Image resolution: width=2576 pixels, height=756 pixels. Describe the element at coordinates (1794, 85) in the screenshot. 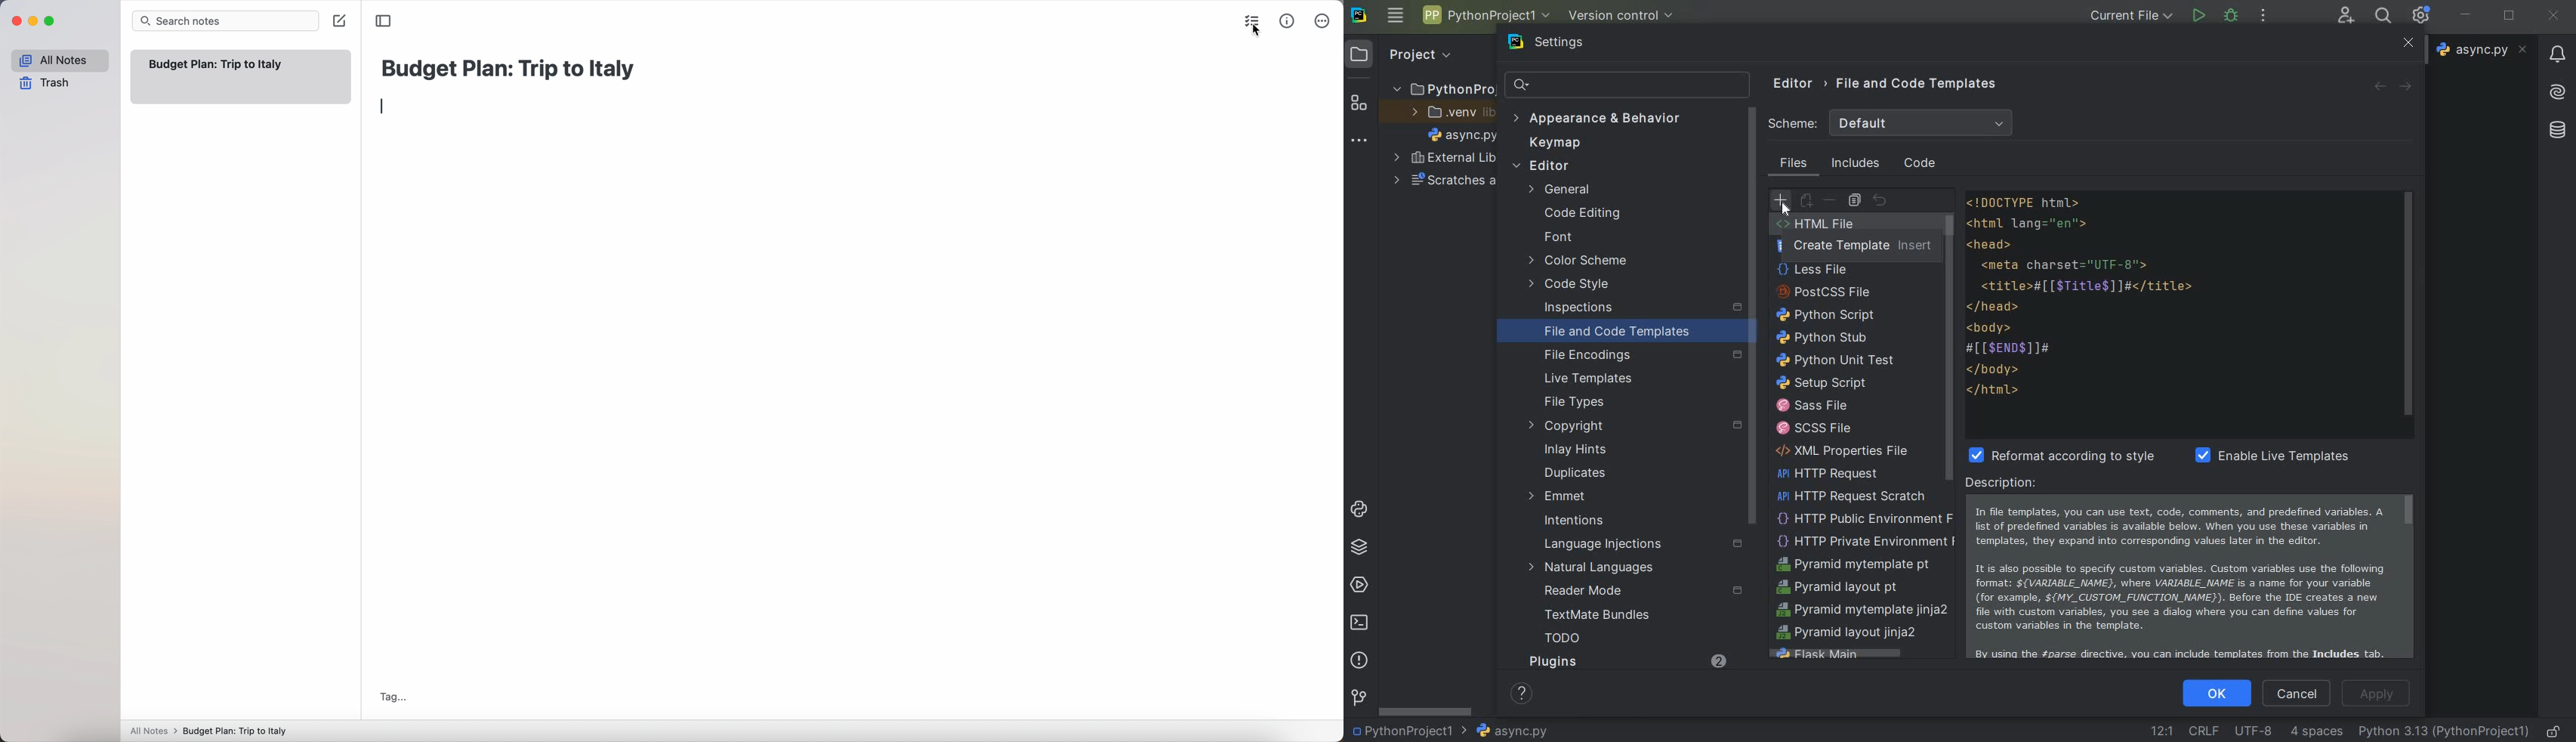

I see `editor` at that location.